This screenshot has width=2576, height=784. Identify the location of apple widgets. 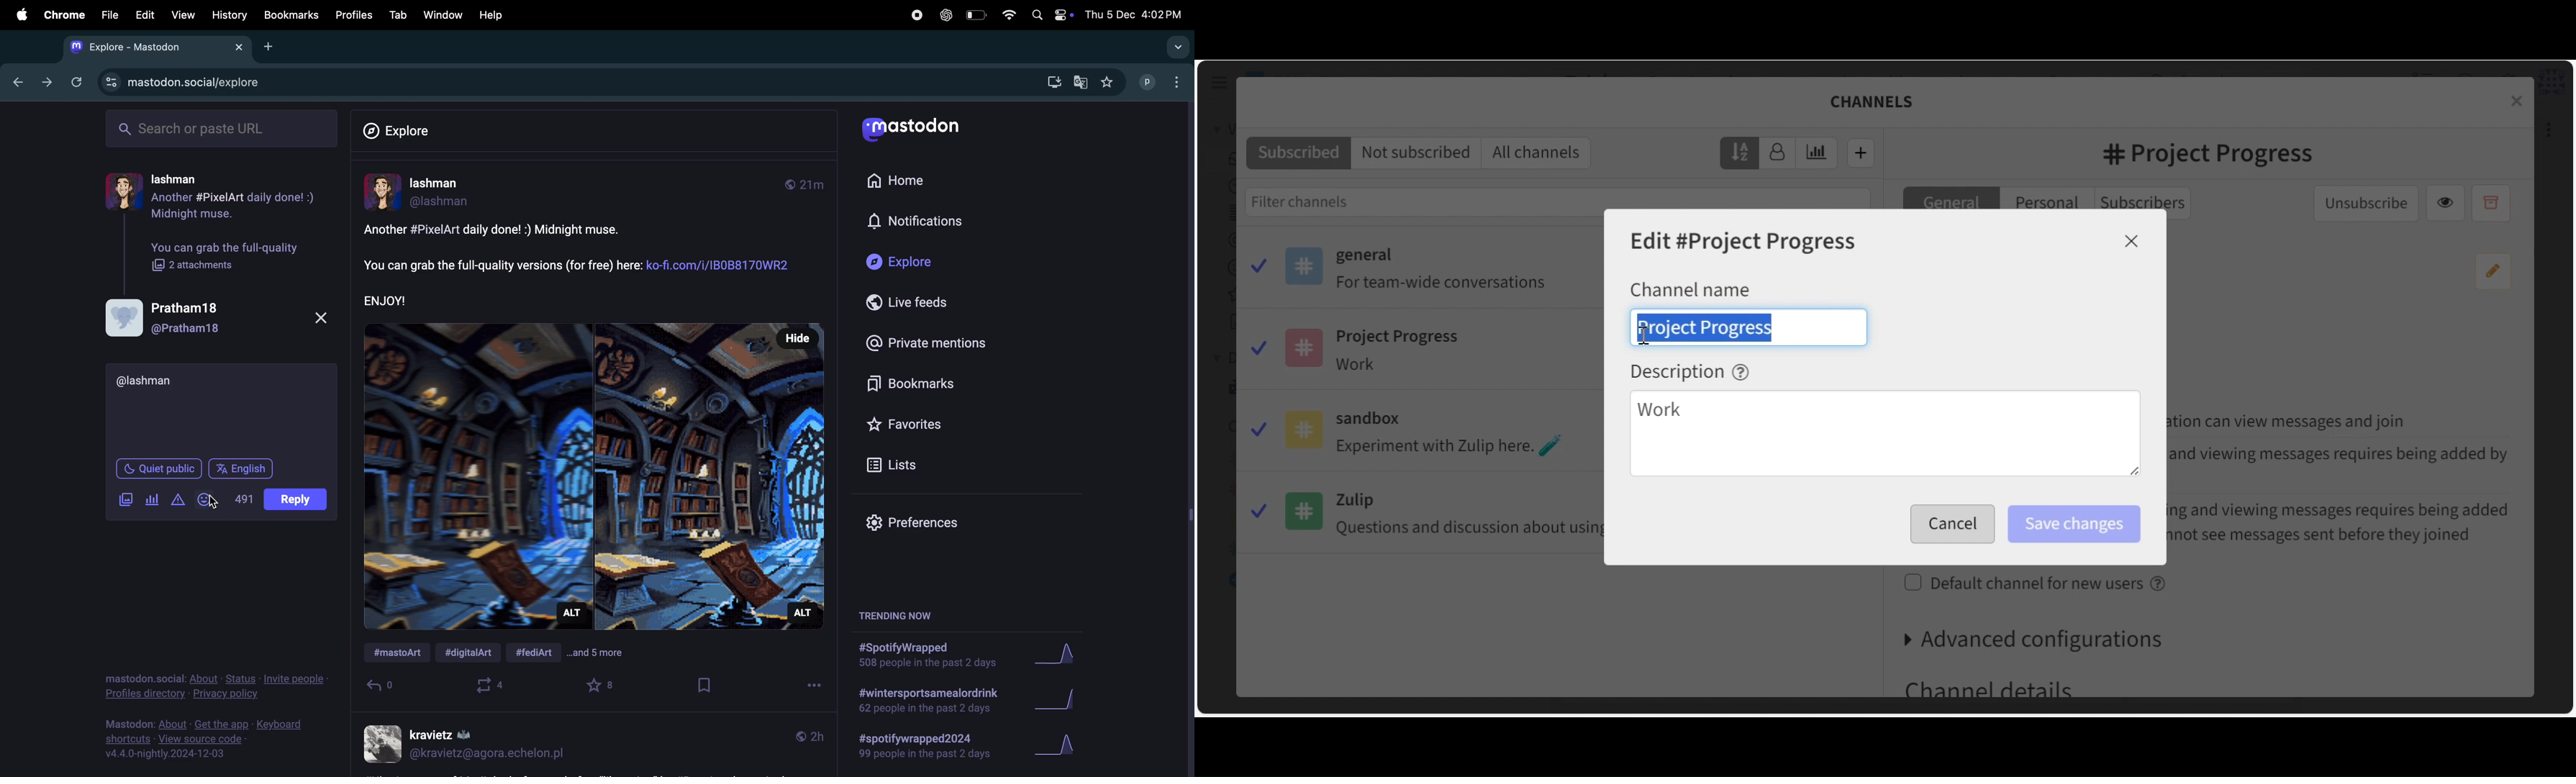
(1051, 15).